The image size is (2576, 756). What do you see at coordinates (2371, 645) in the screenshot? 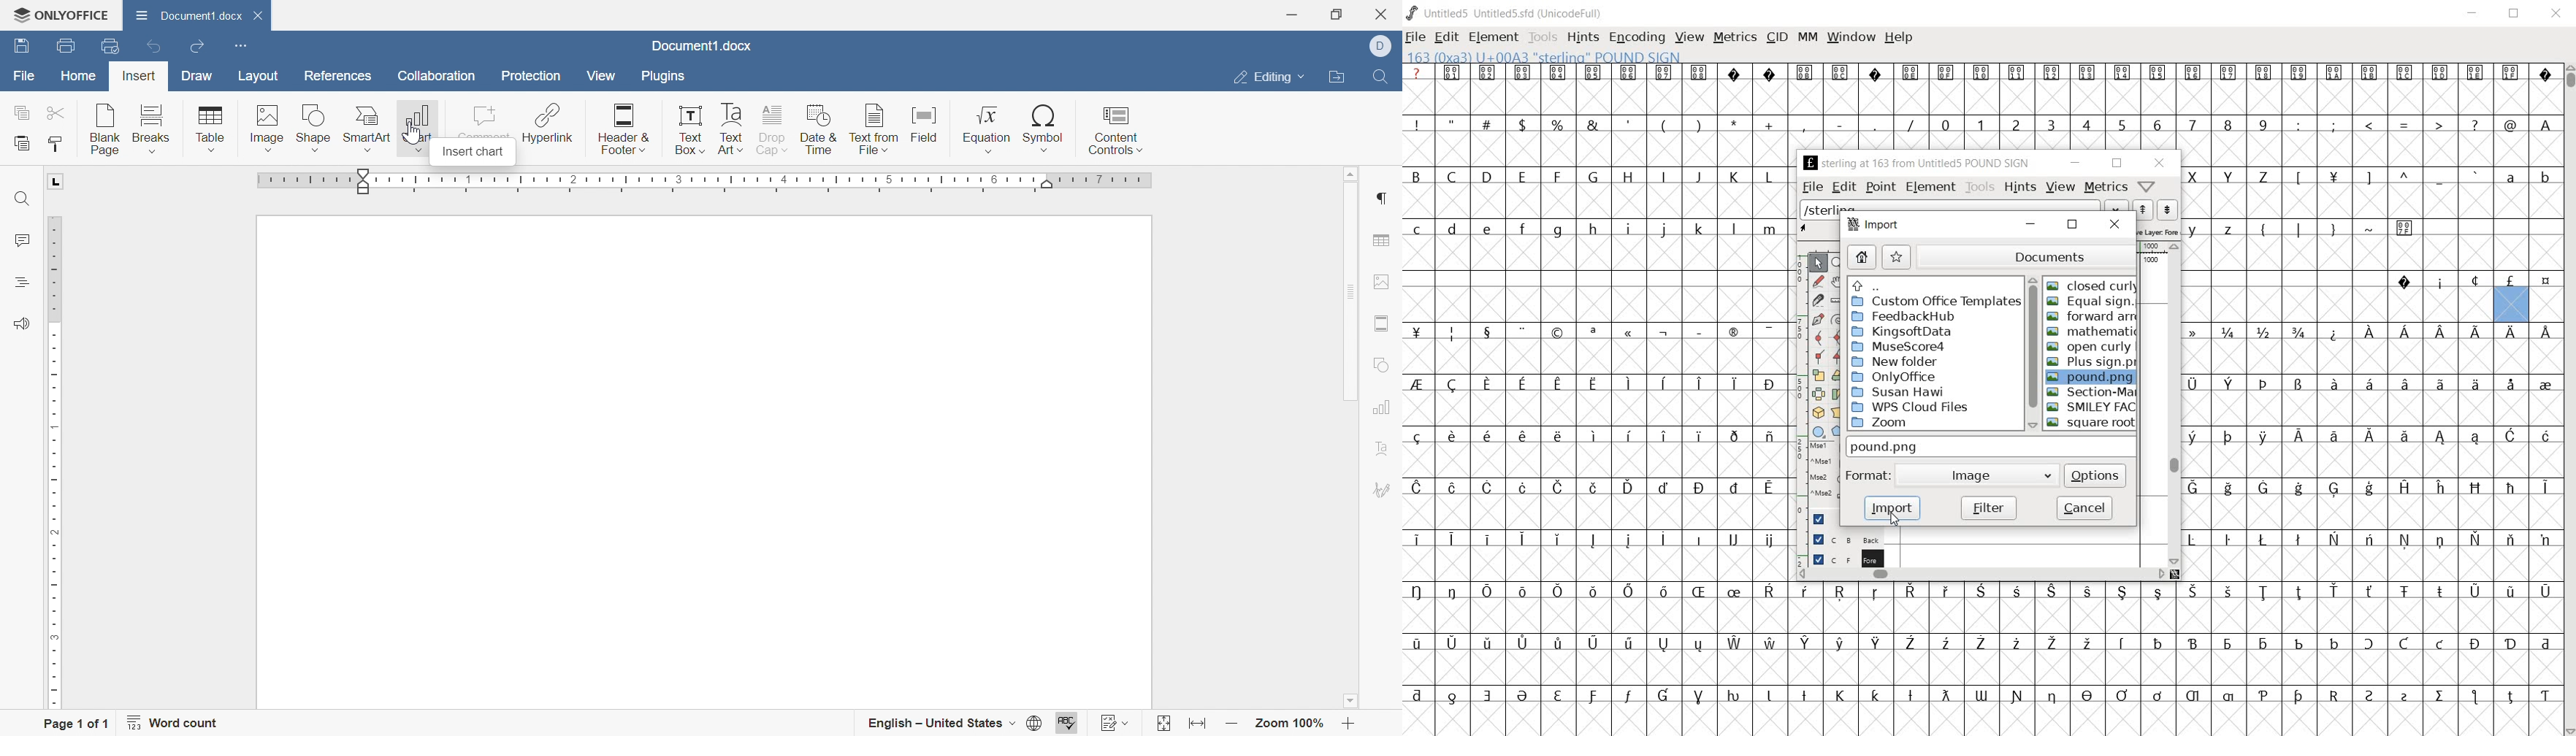
I see `Symbol` at bounding box center [2371, 645].